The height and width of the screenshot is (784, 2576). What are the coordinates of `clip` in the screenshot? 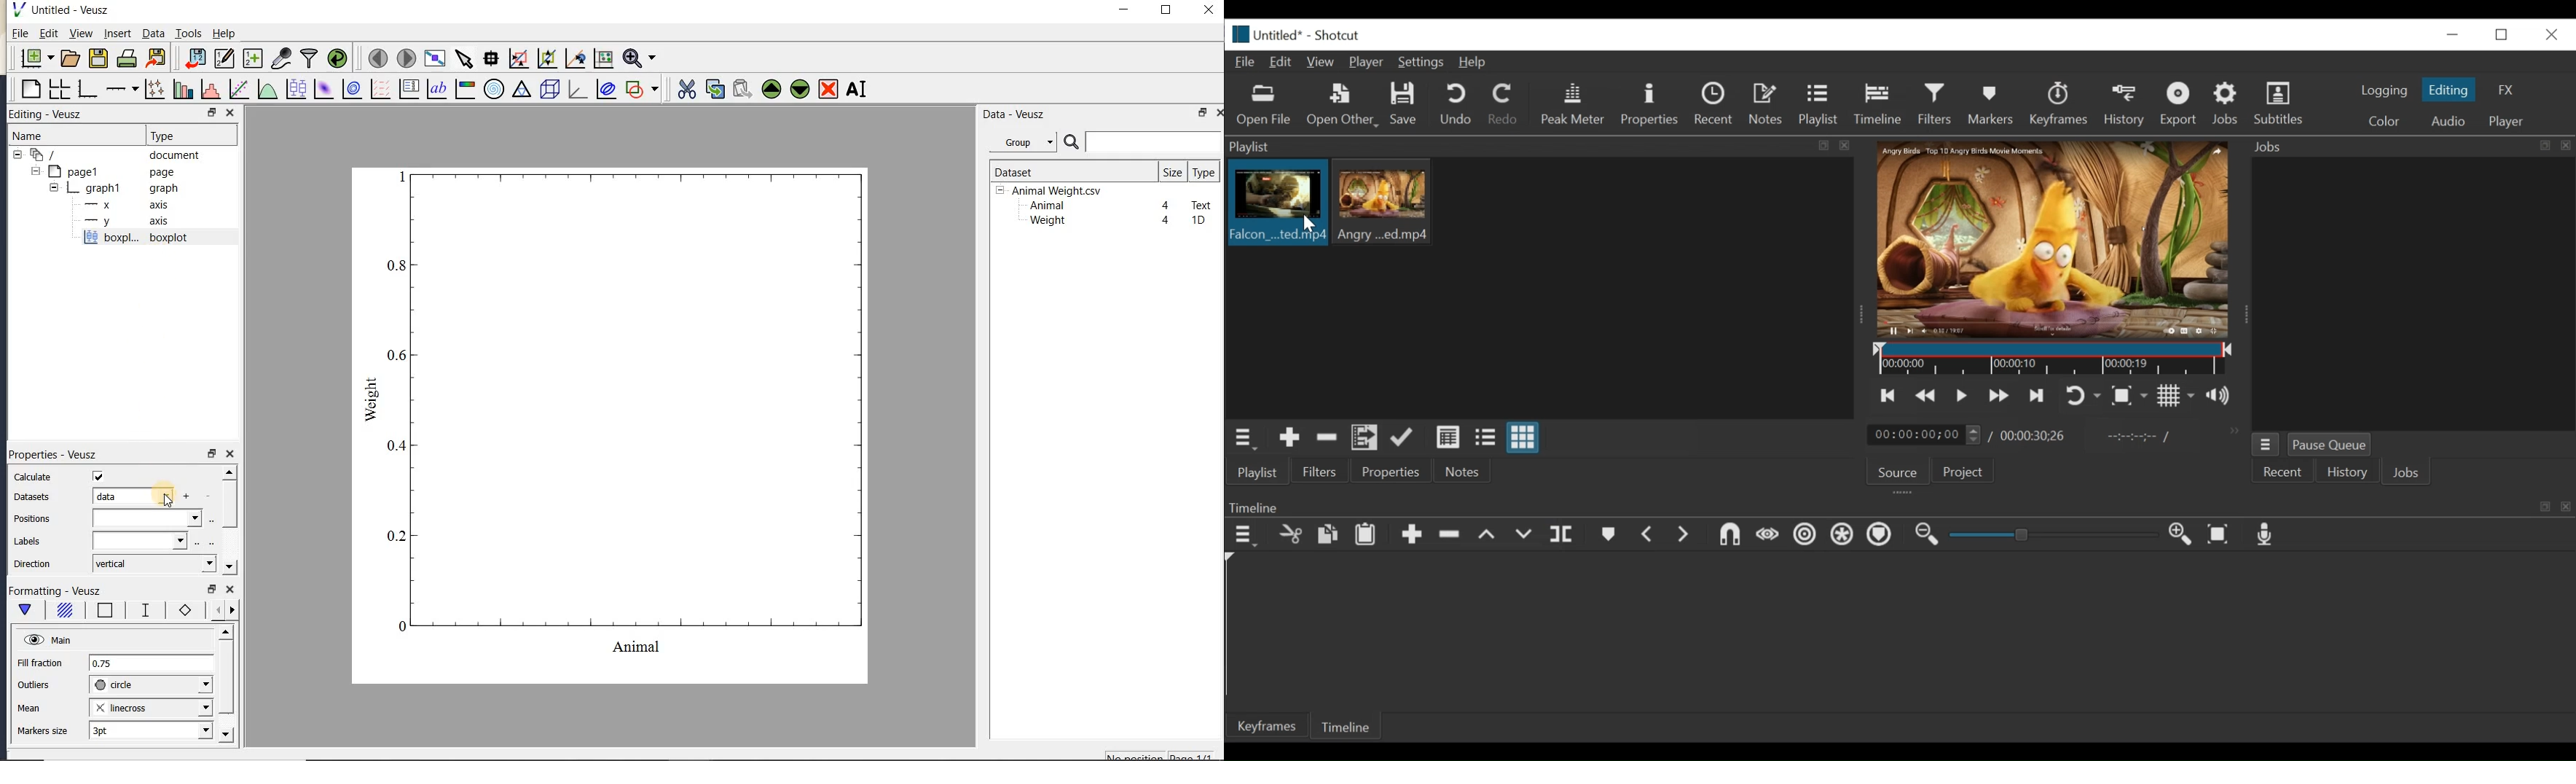 It's located at (1385, 201).